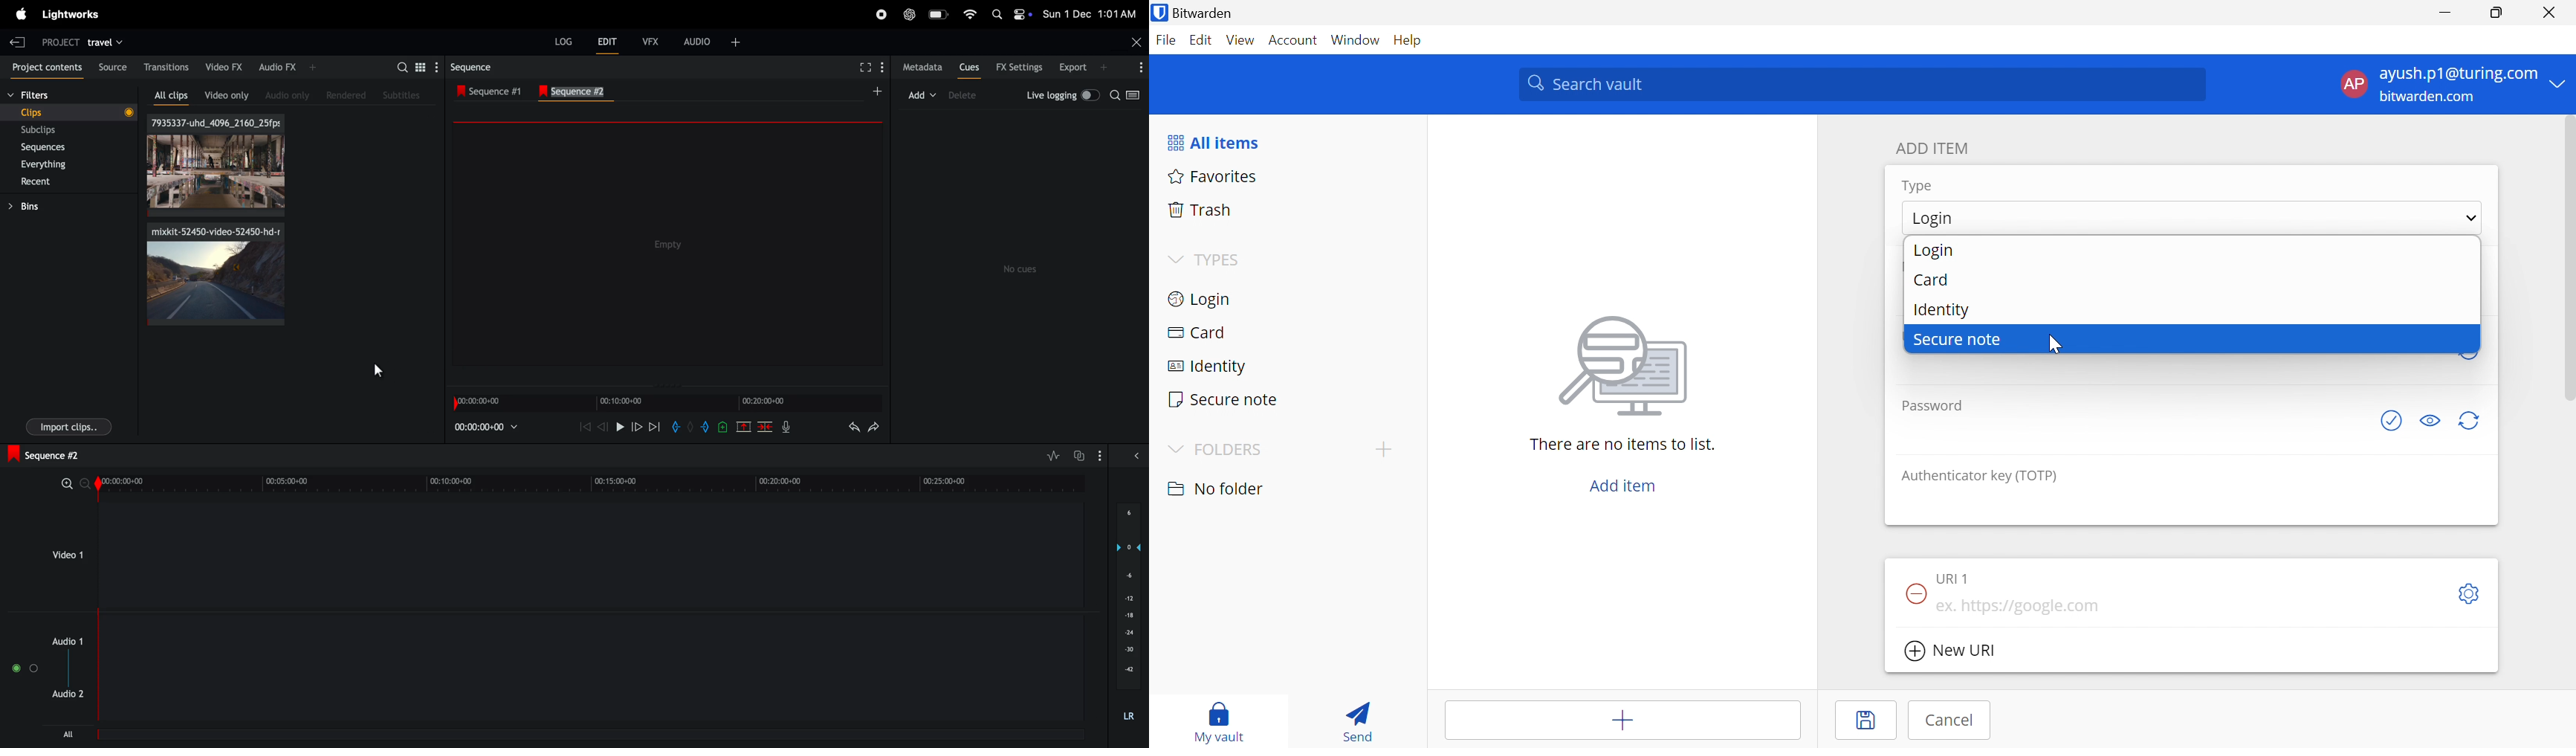 The height and width of the screenshot is (756, 2576). Describe the element at coordinates (1080, 455) in the screenshot. I see `toggle auto track sync` at that location.